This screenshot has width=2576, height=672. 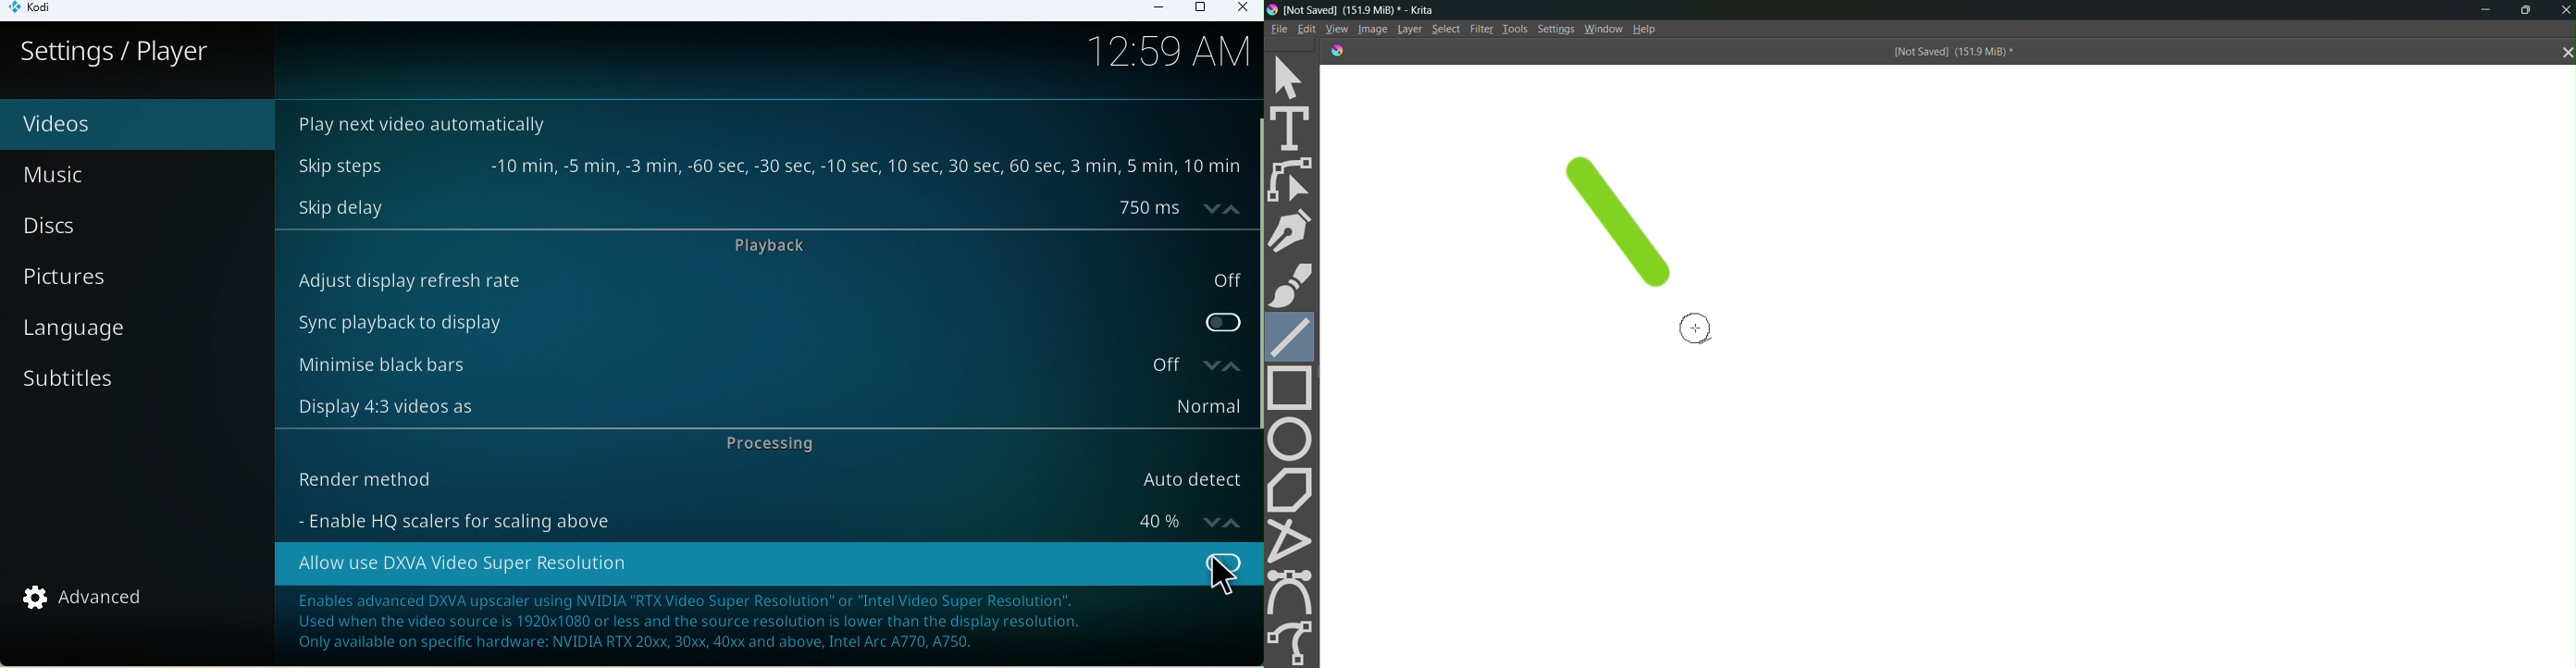 What do you see at coordinates (1291, 285) in the screenshot?
I see `brush` at bounding box center [1291, 285].